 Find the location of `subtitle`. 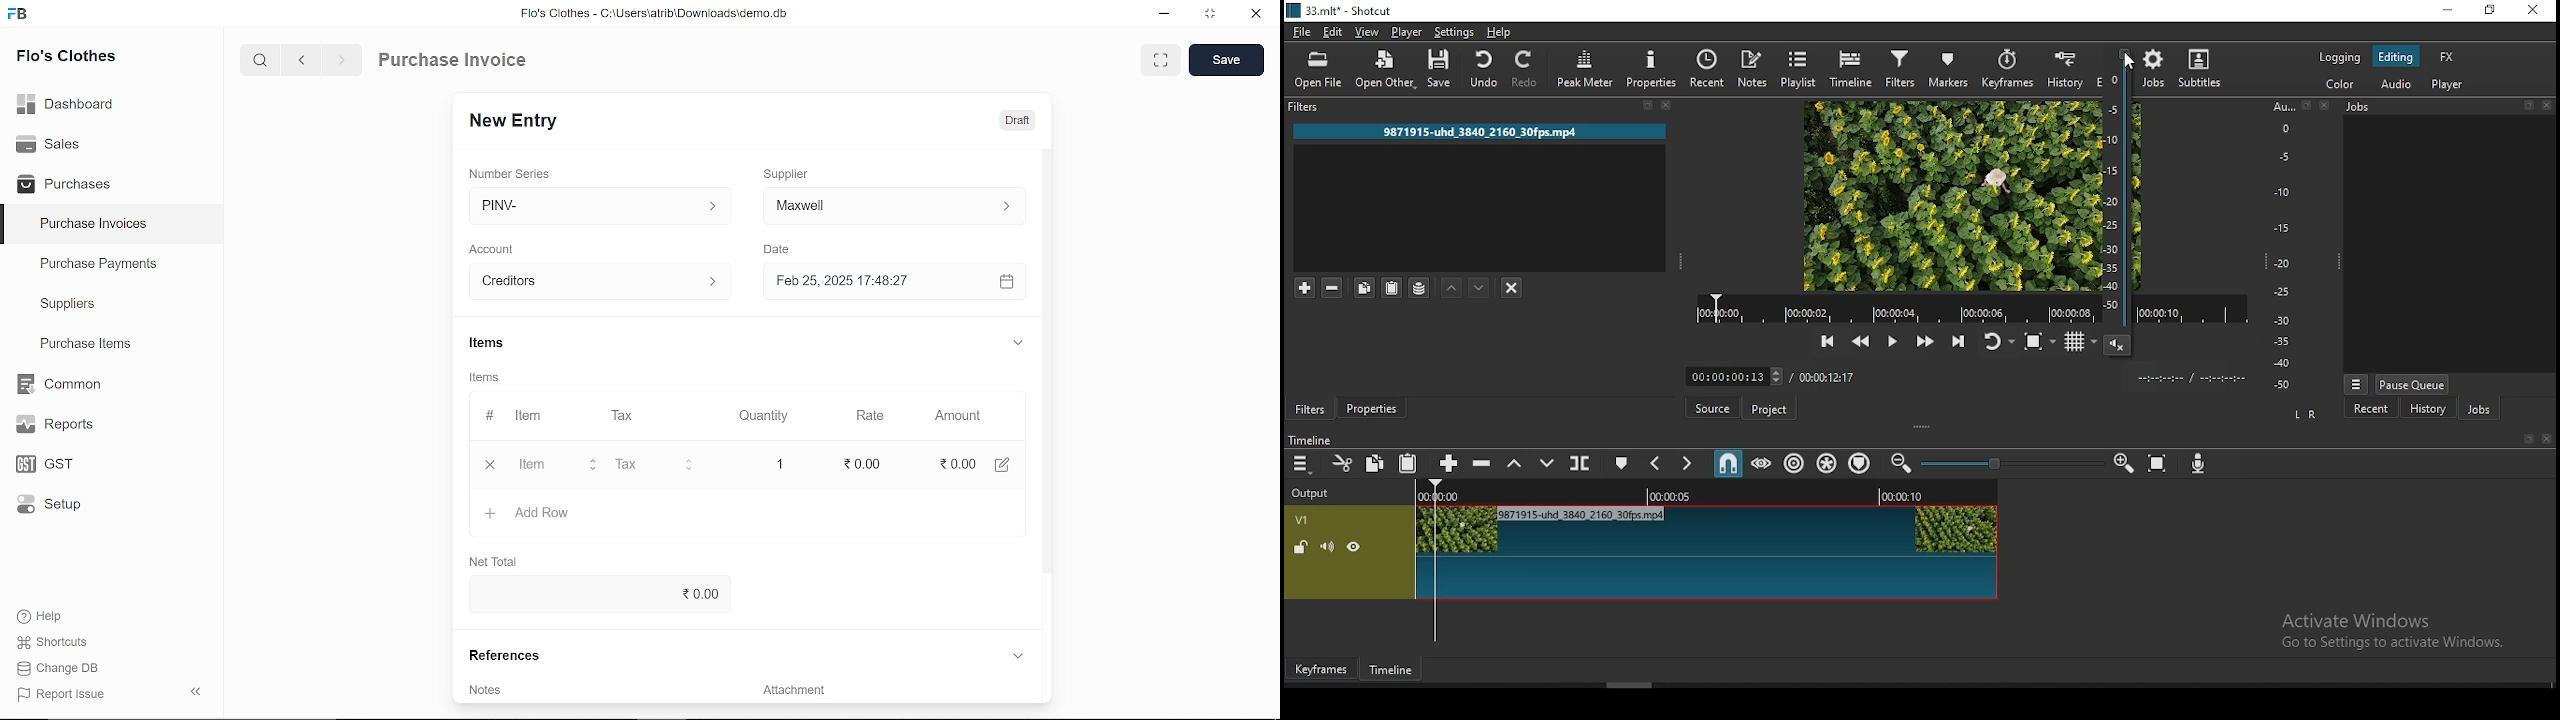

subtitle is located at coordinates (2200, 68).